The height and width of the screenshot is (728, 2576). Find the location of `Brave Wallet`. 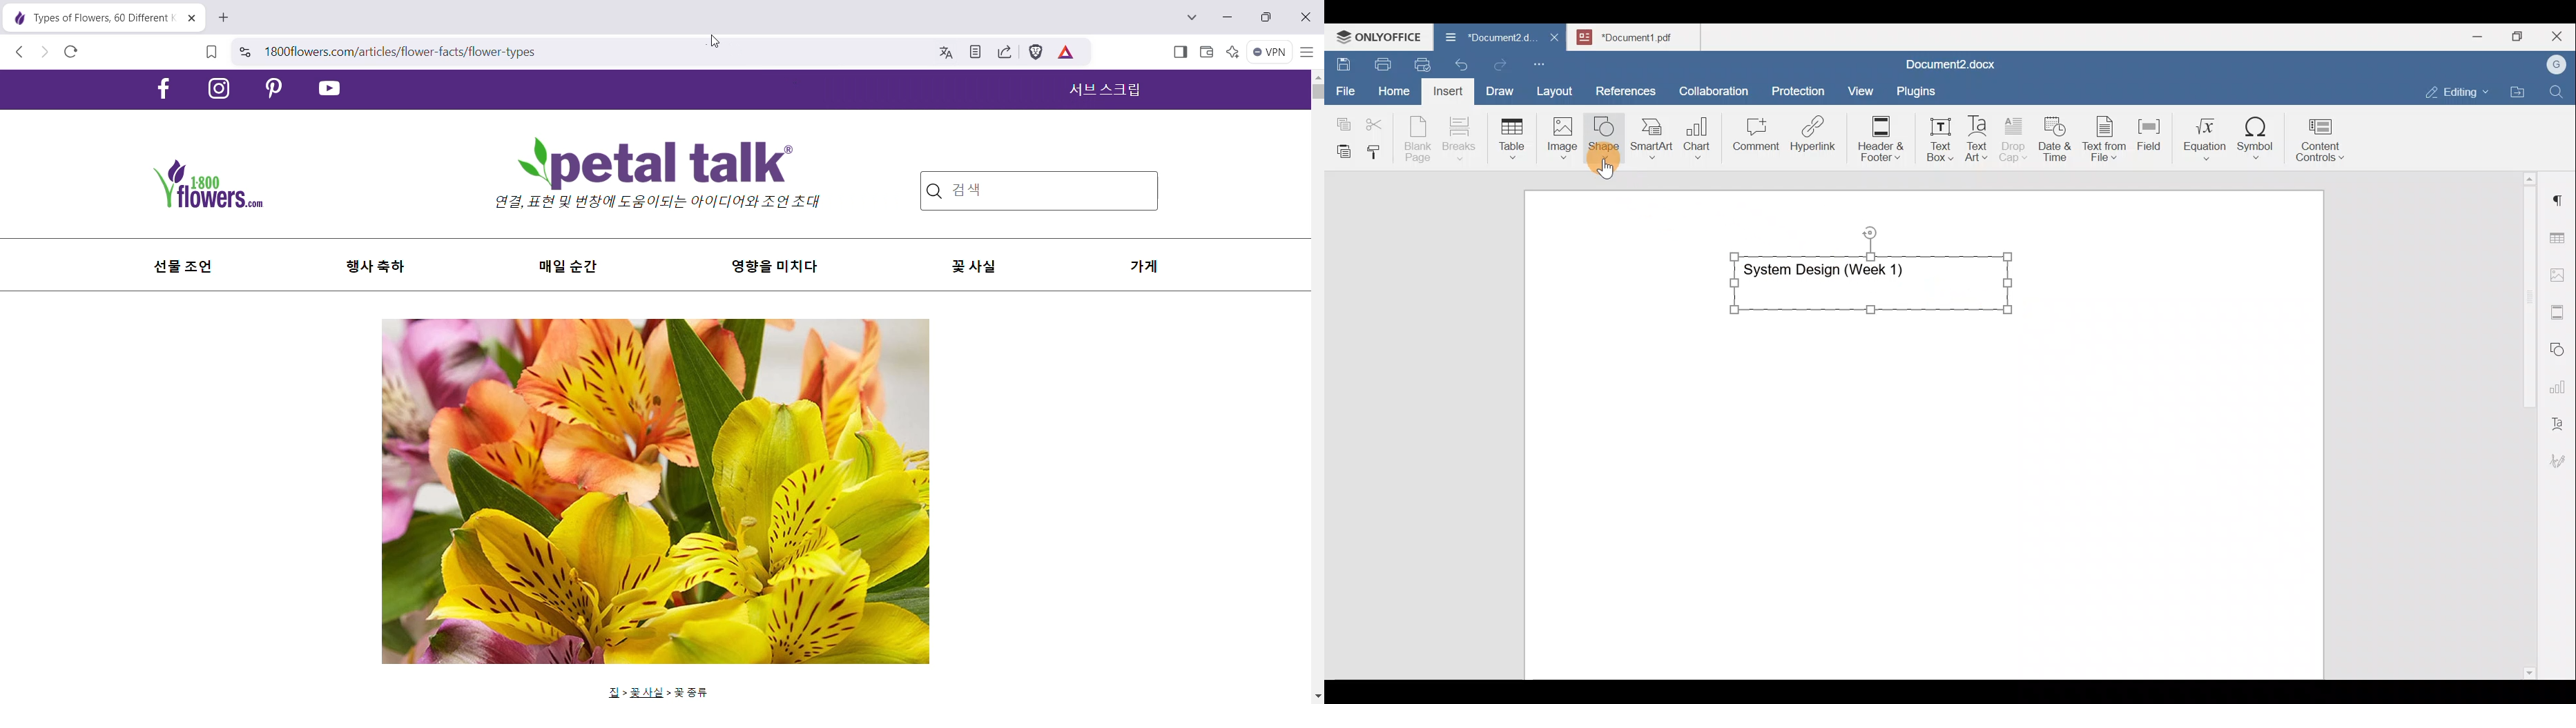

Brave Wallet is located at coordinates (1205, 53).